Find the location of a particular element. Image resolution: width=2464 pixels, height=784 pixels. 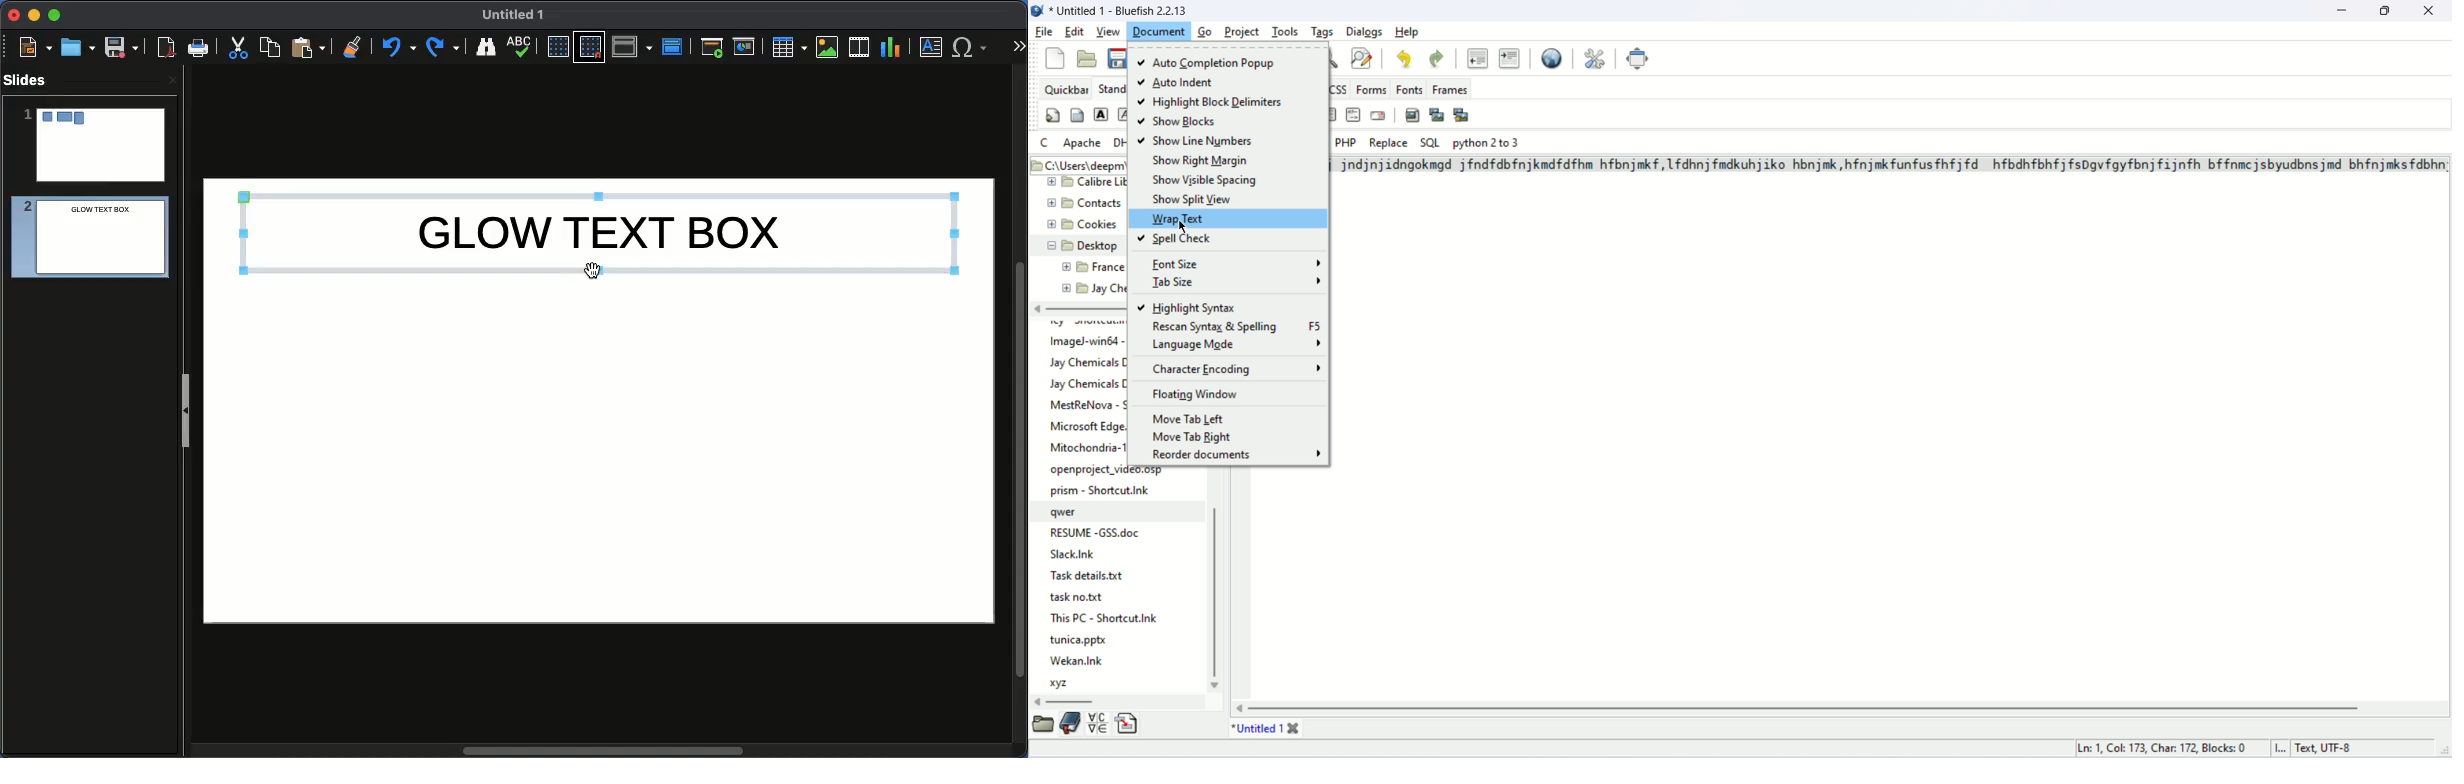

Image is located at coordinates (828, 47).